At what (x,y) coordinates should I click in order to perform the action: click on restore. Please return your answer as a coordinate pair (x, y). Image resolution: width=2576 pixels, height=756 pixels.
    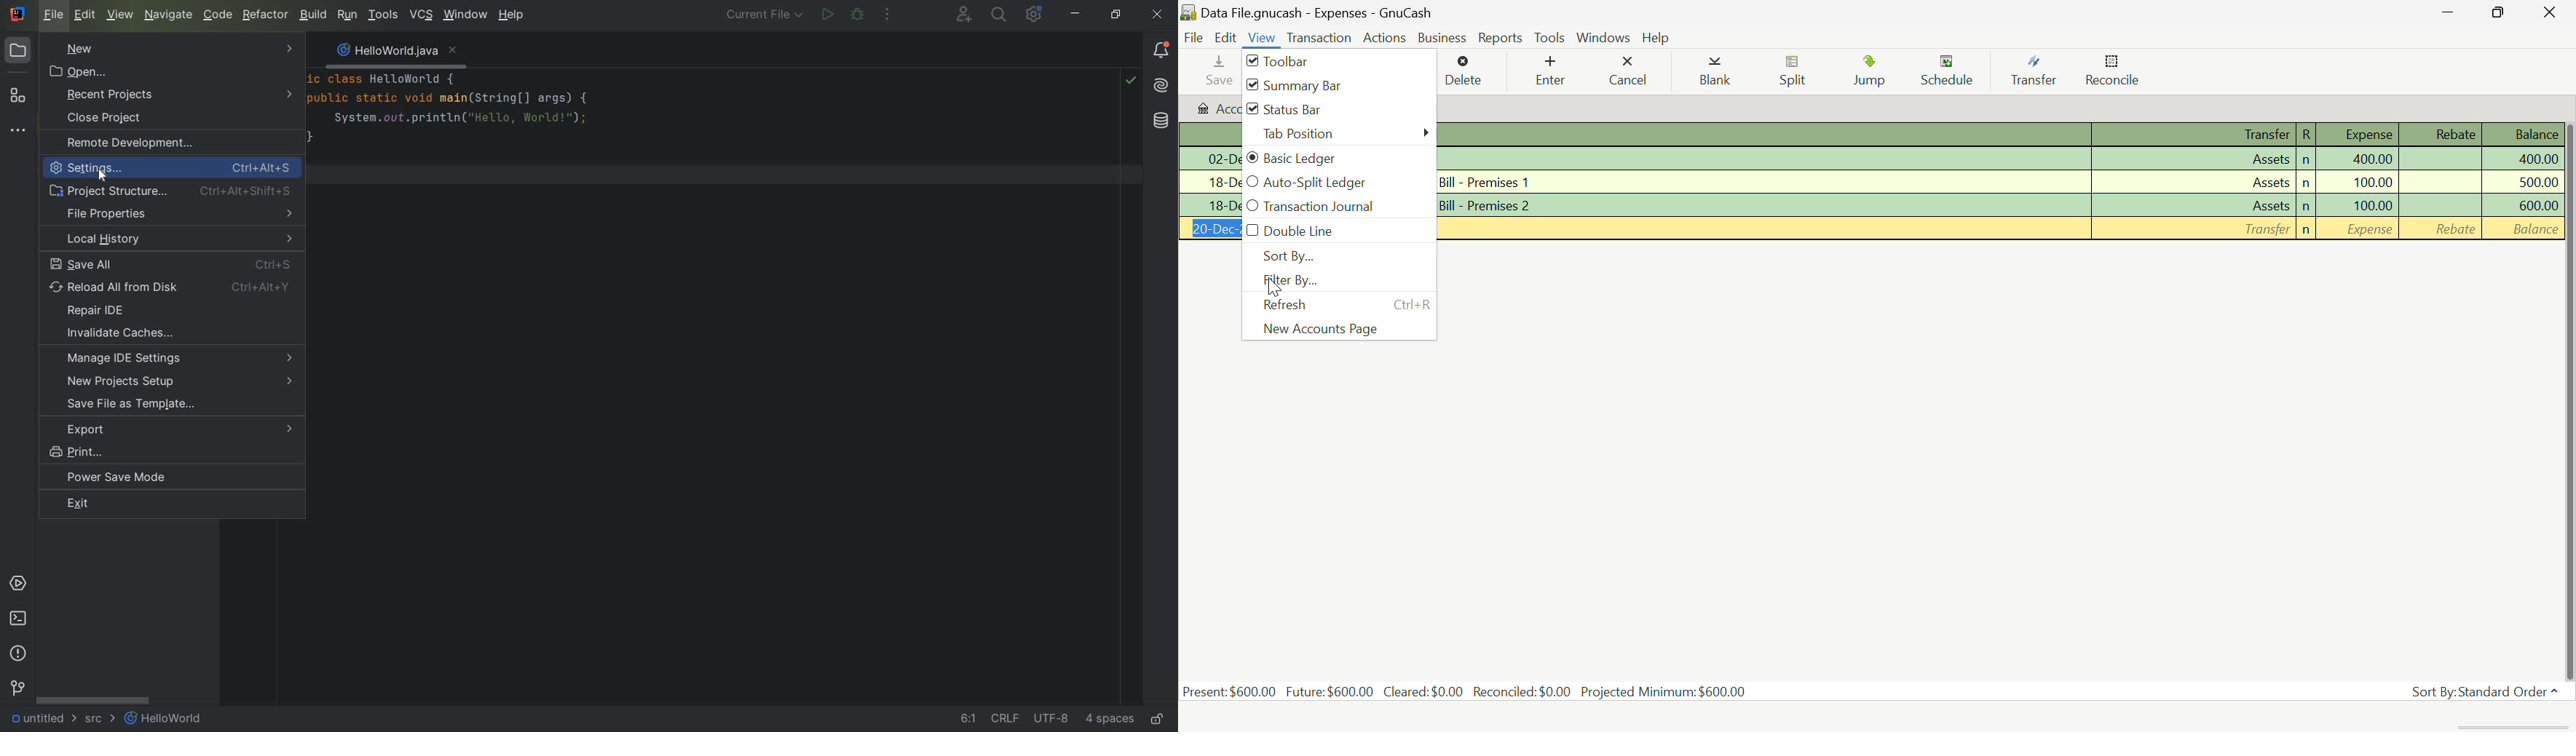
    Looking at the image, I should click on (1118, 15).